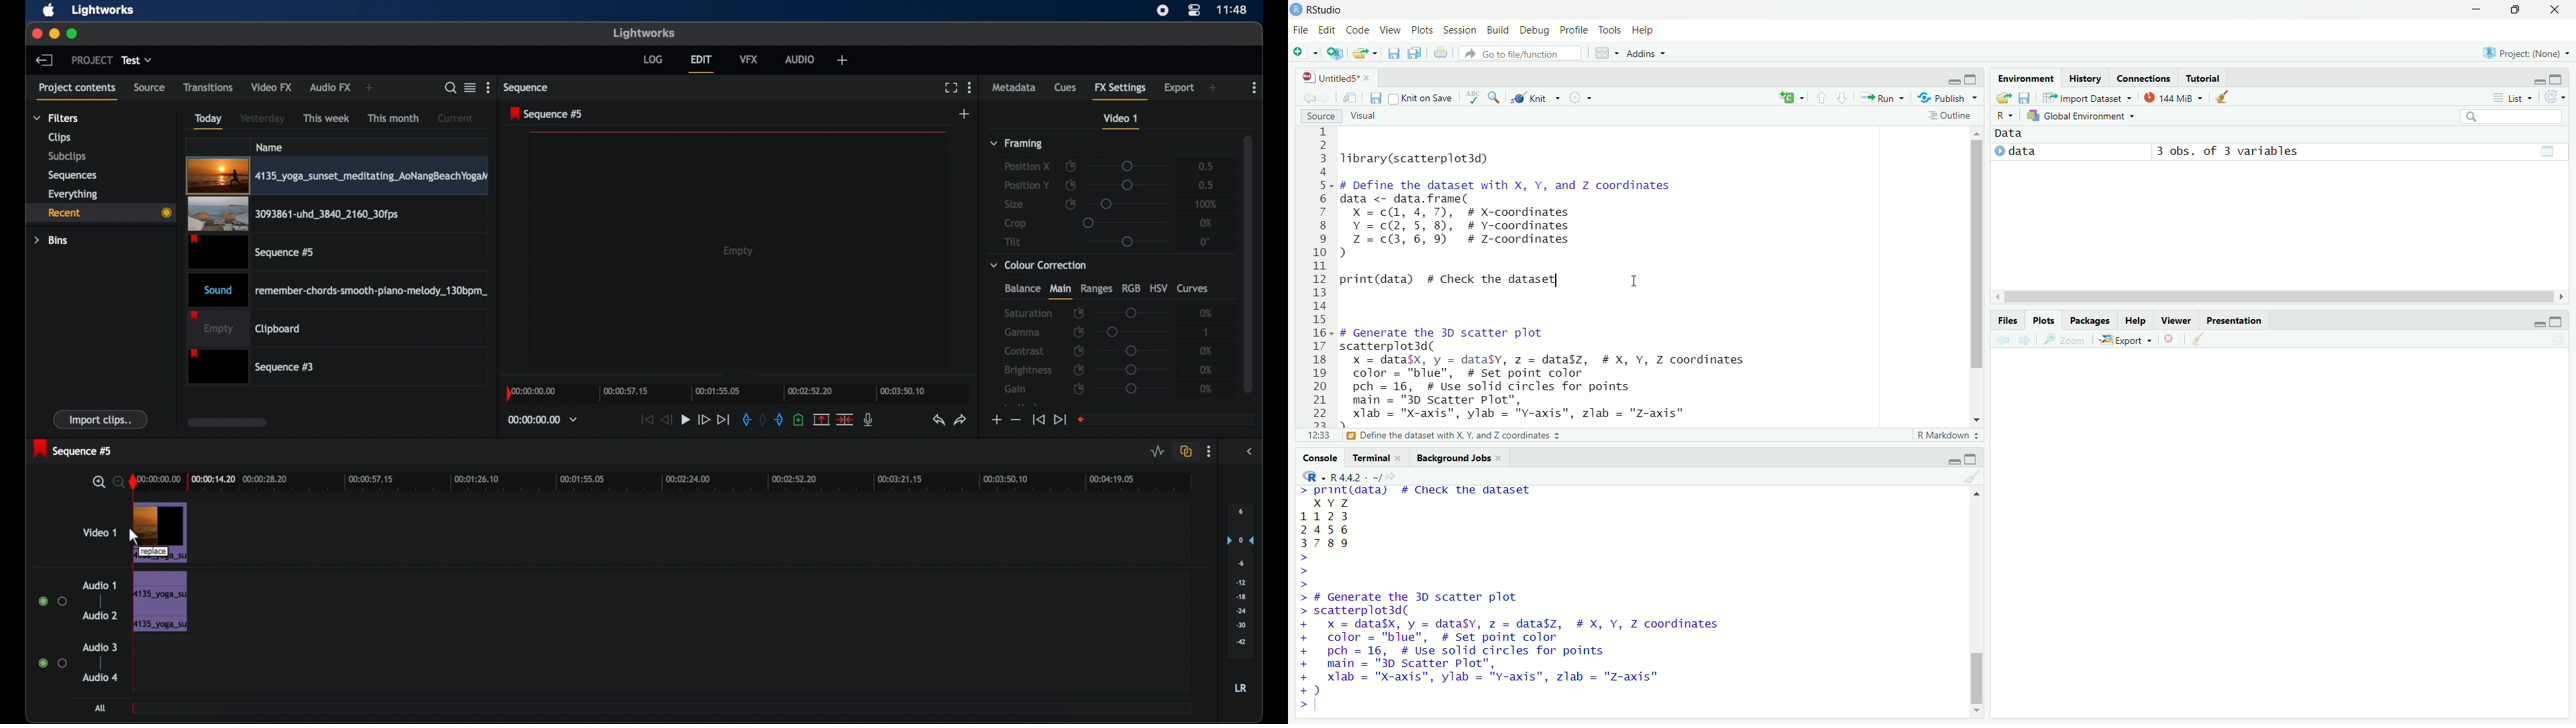  Describe the element at coordinates (1399, 477) in the screenshot. I see `view the current working directory` at that location.